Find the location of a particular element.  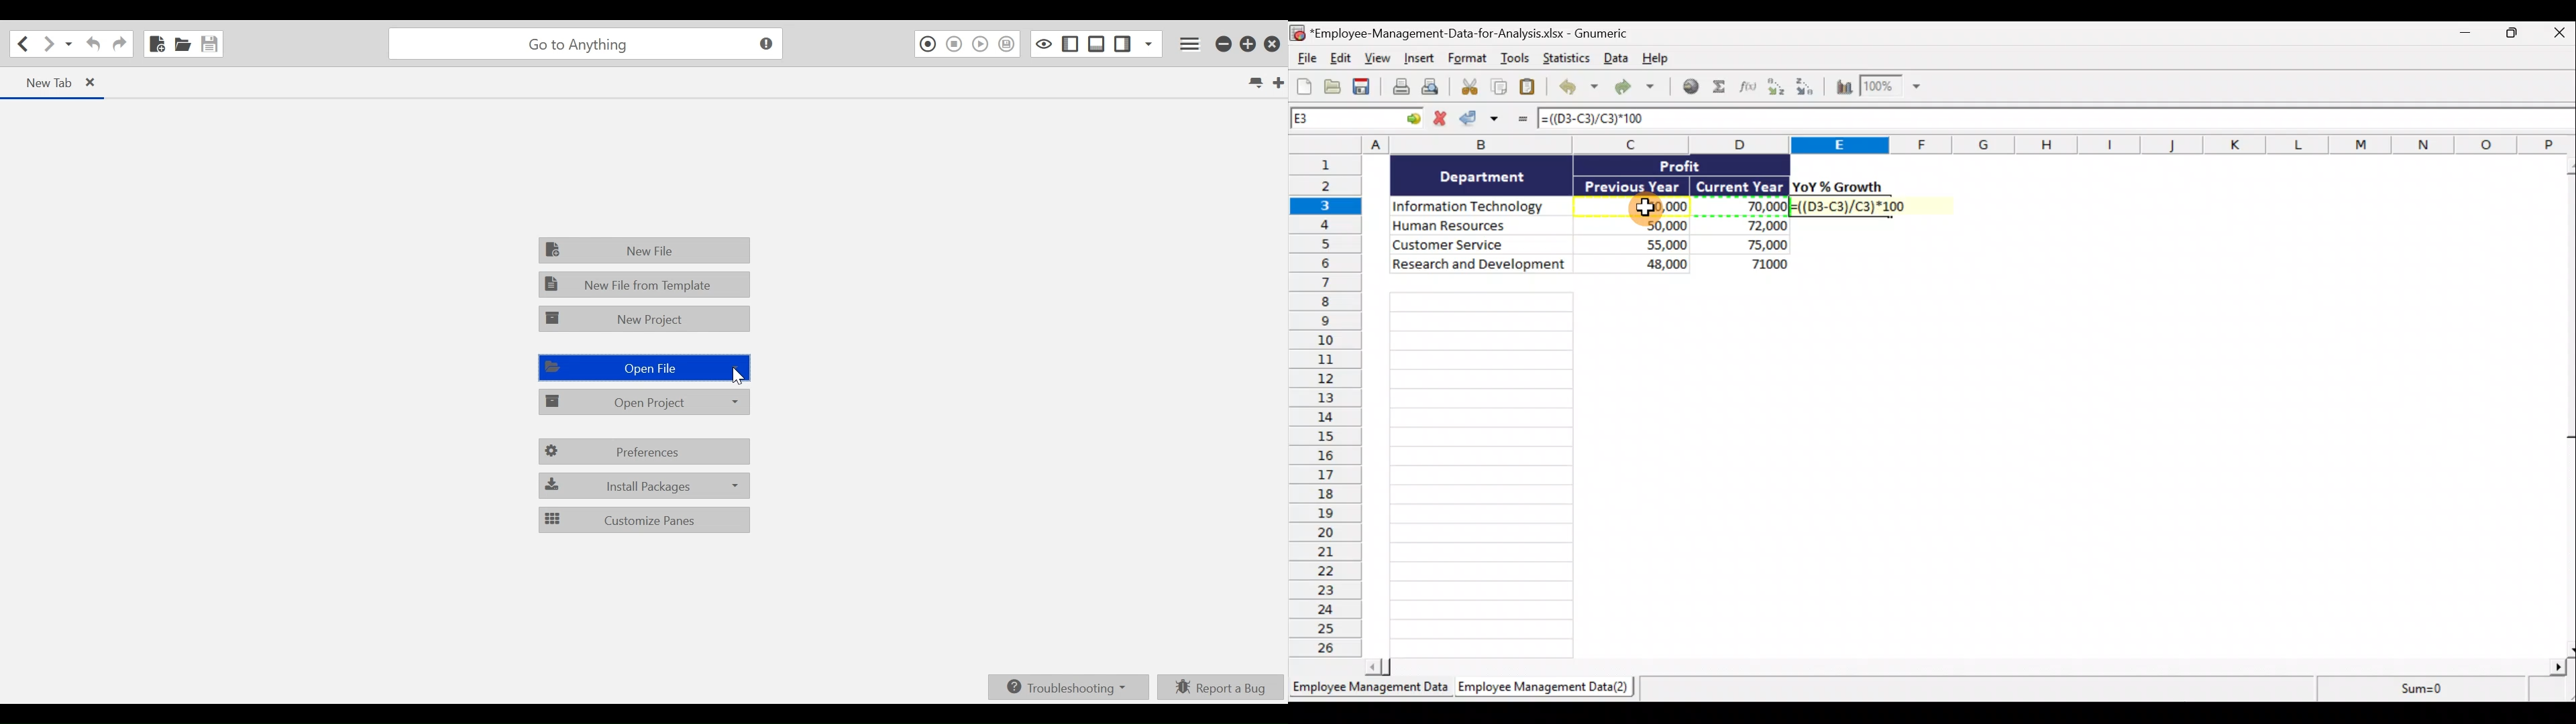

Cancel change is located at coordinates (1442, 119).